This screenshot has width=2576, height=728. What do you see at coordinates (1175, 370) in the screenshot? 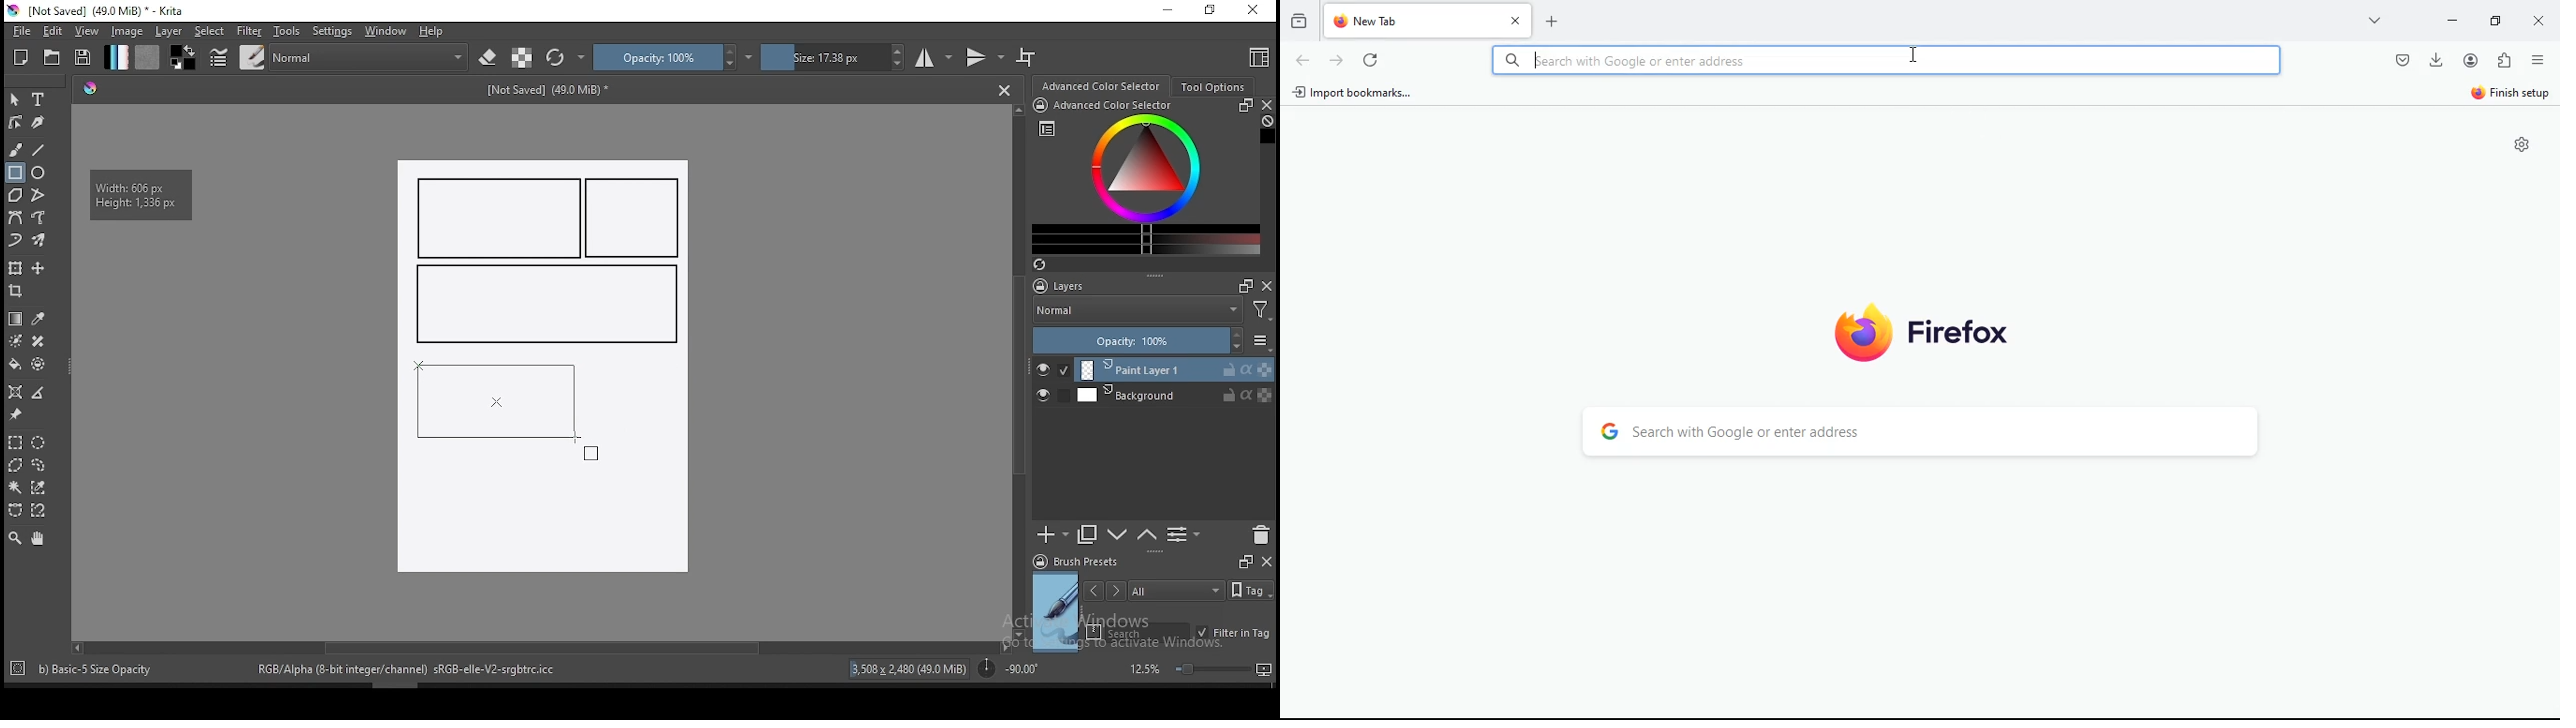
I see `layer` at bounding box center [1175, 370].